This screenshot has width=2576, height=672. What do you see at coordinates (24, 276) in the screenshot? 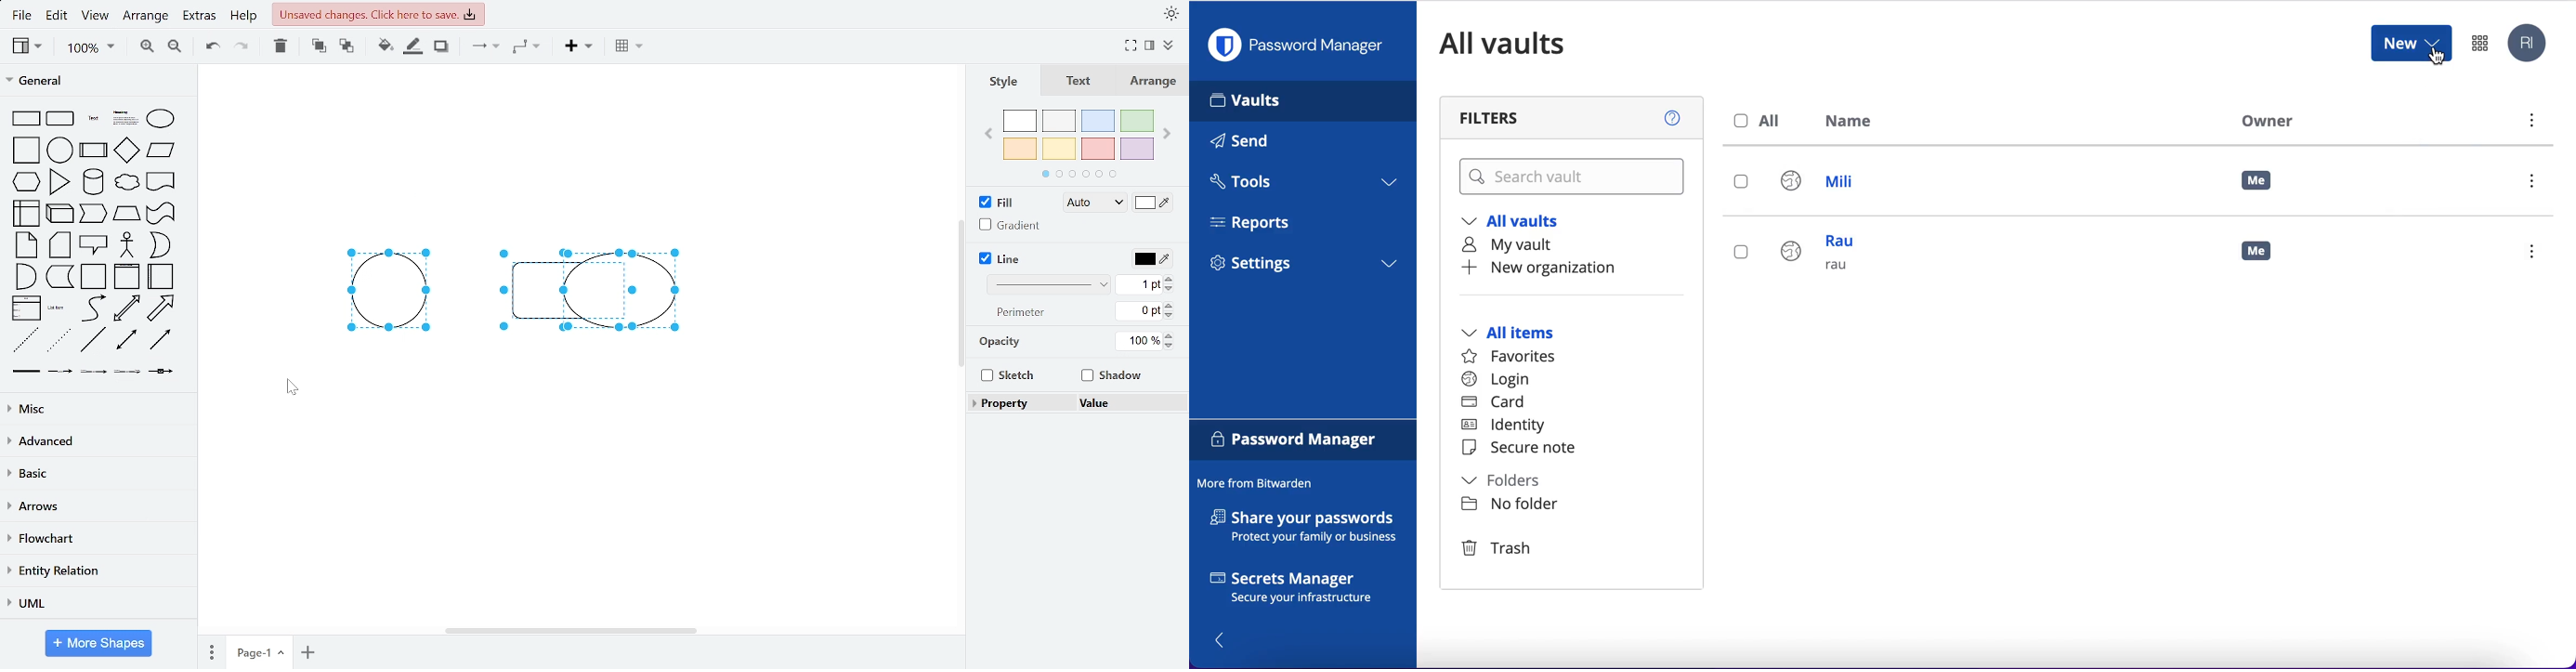
I see `and` at bounding box center [24, 276].